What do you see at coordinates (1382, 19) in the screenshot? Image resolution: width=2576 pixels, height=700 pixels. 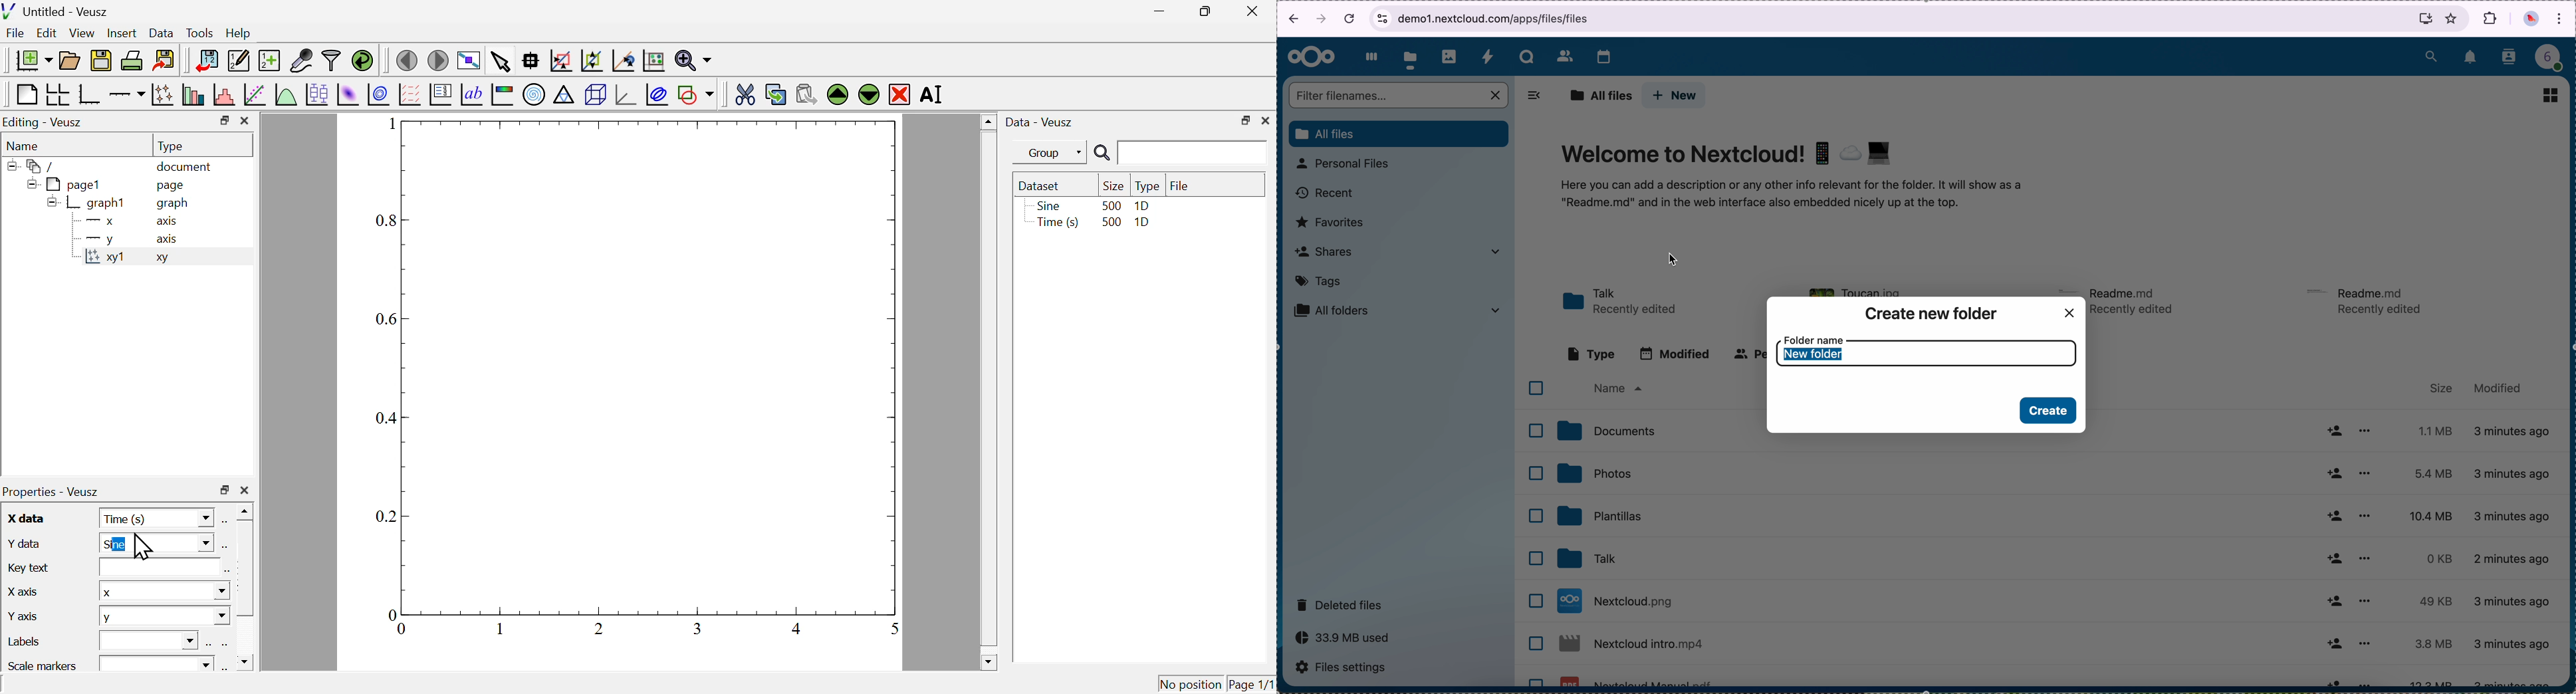 I see `view site information` at bounding box center [1382, 19].